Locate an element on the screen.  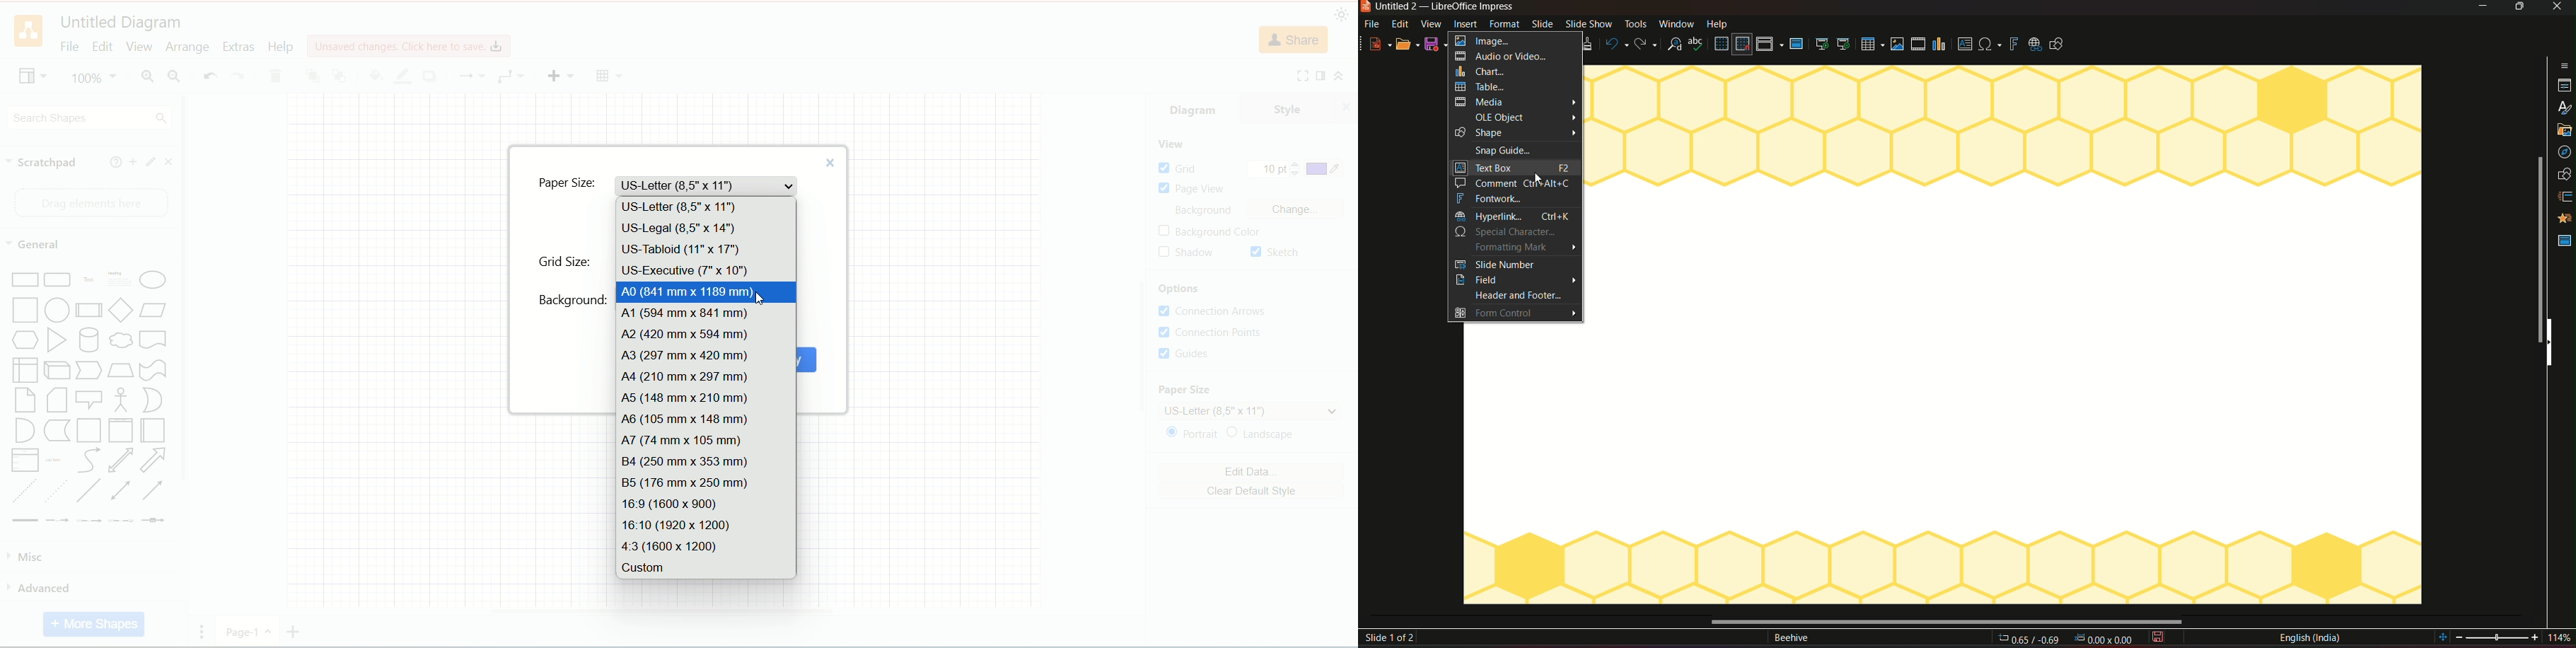
Thought Bubble is located at coordinates (122, 342).